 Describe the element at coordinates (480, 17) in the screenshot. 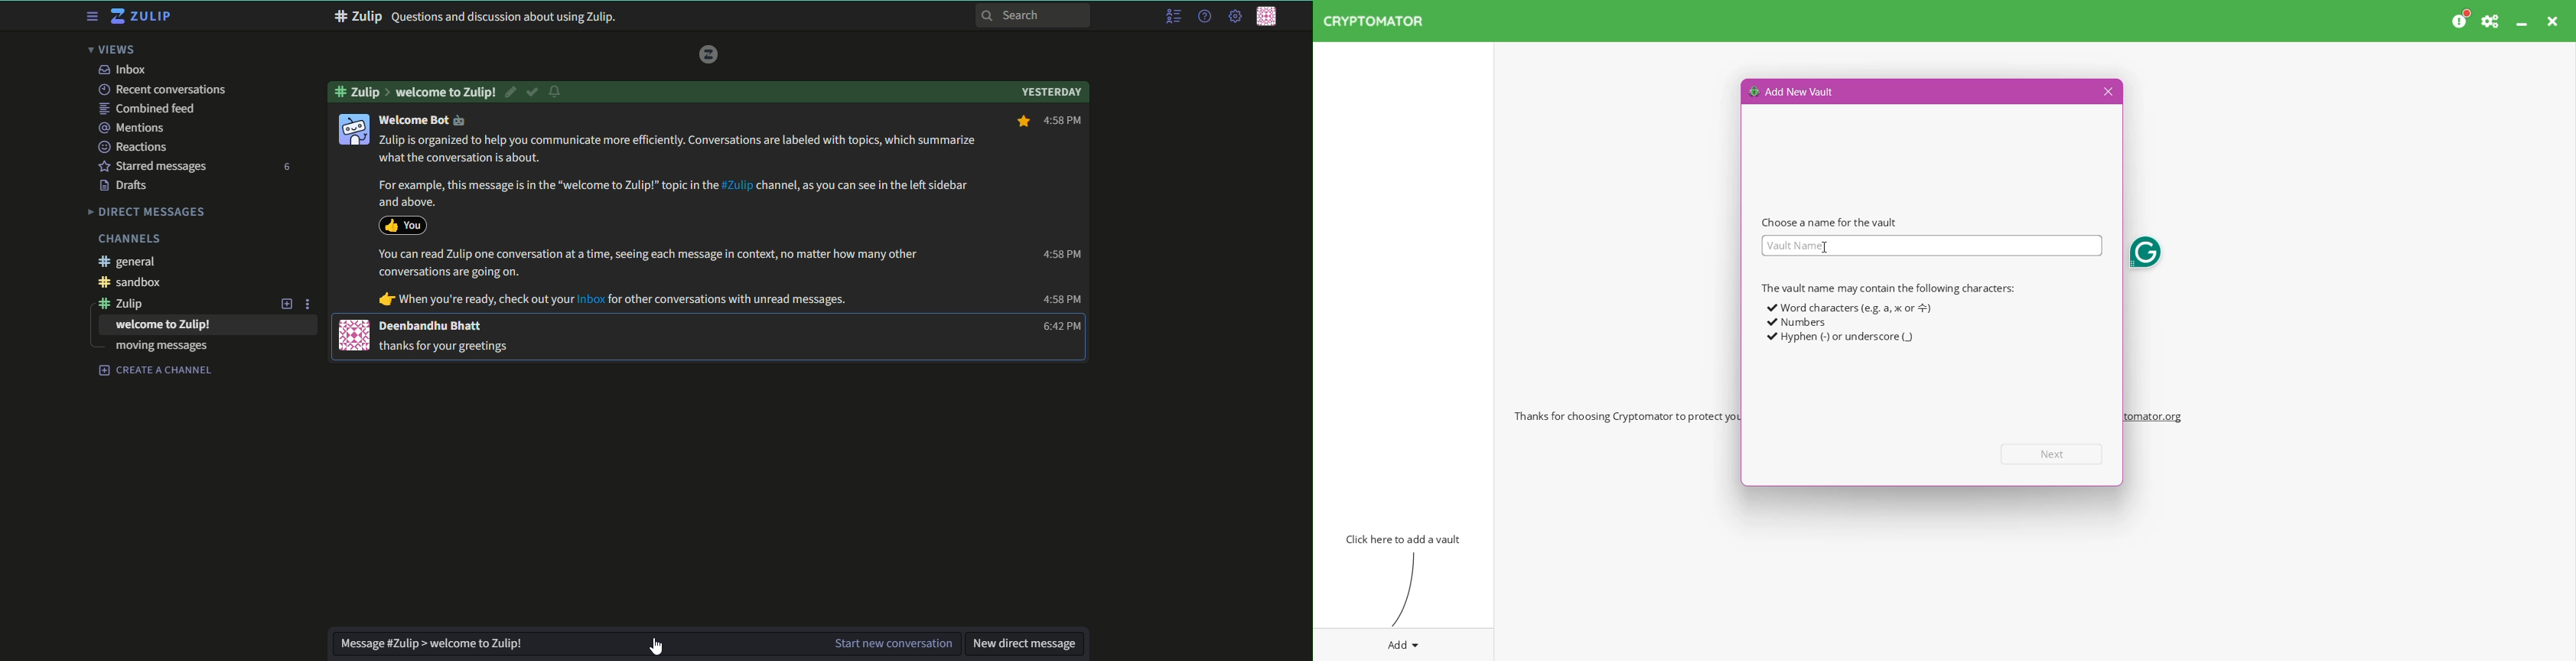

I see `# Zulip Questions and discussion about using Zulip.` at that location.